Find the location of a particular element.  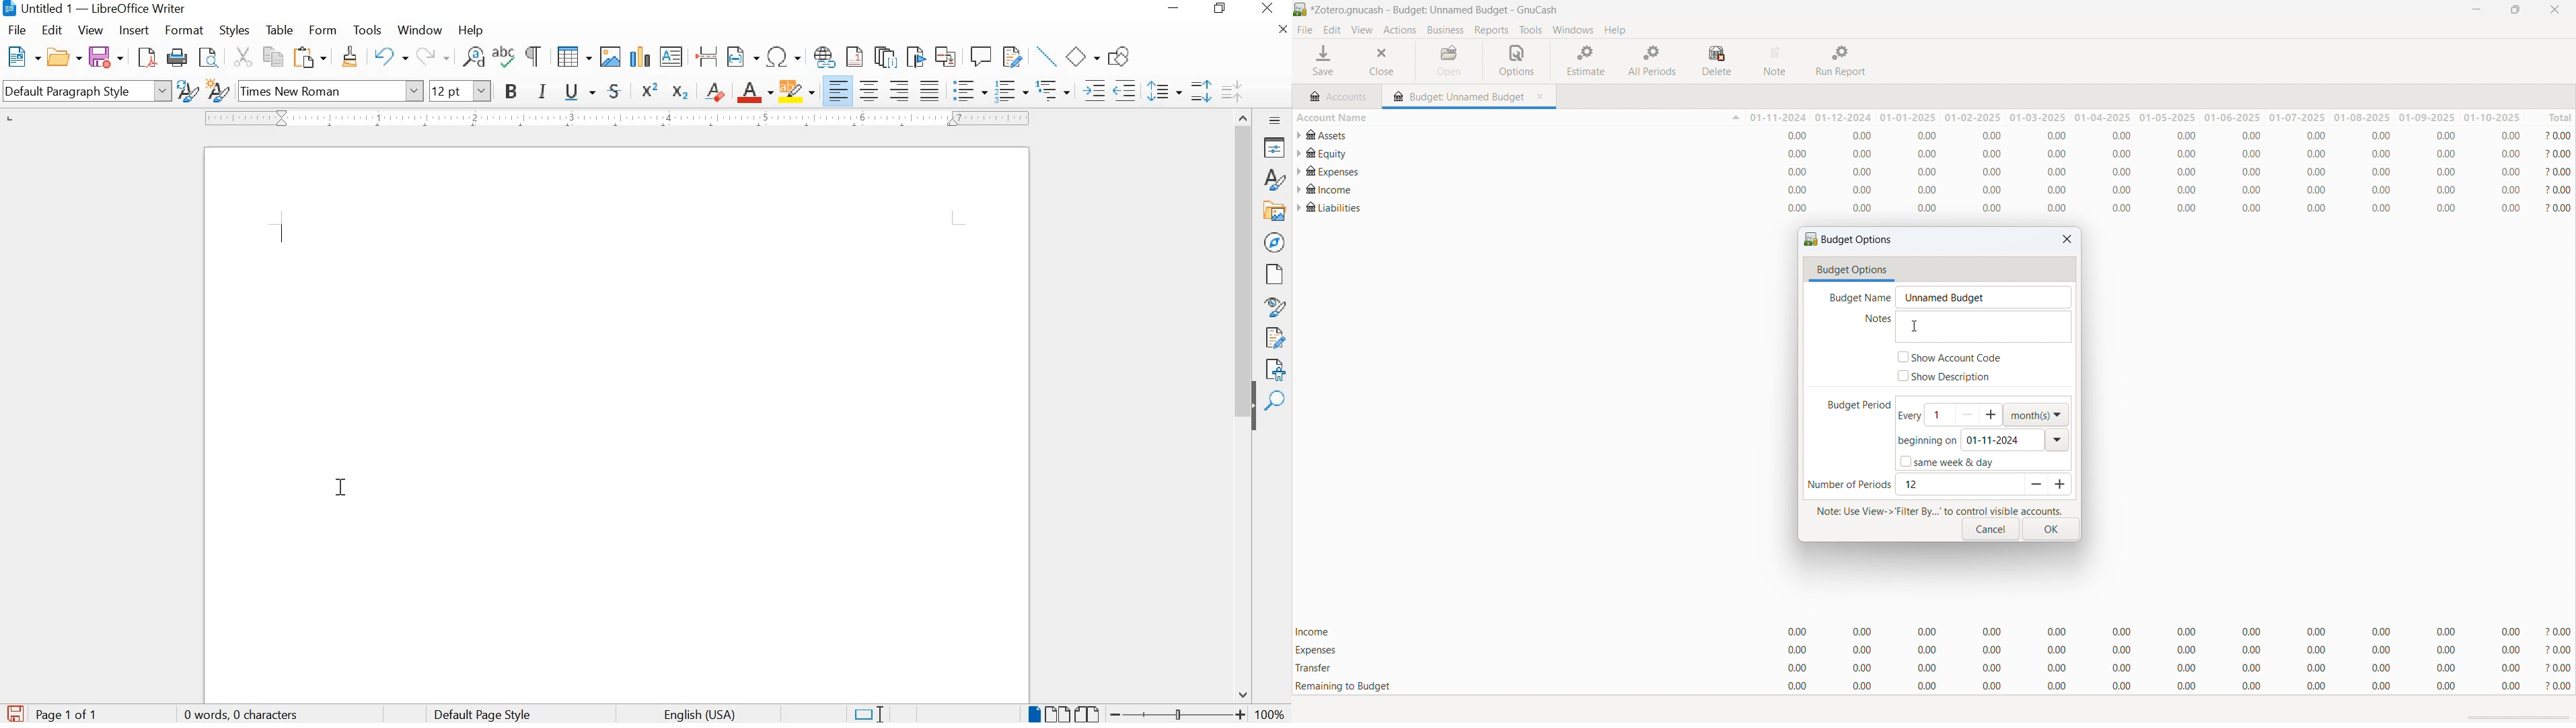

expand subaccounts is located at coordinates (1300, 154).